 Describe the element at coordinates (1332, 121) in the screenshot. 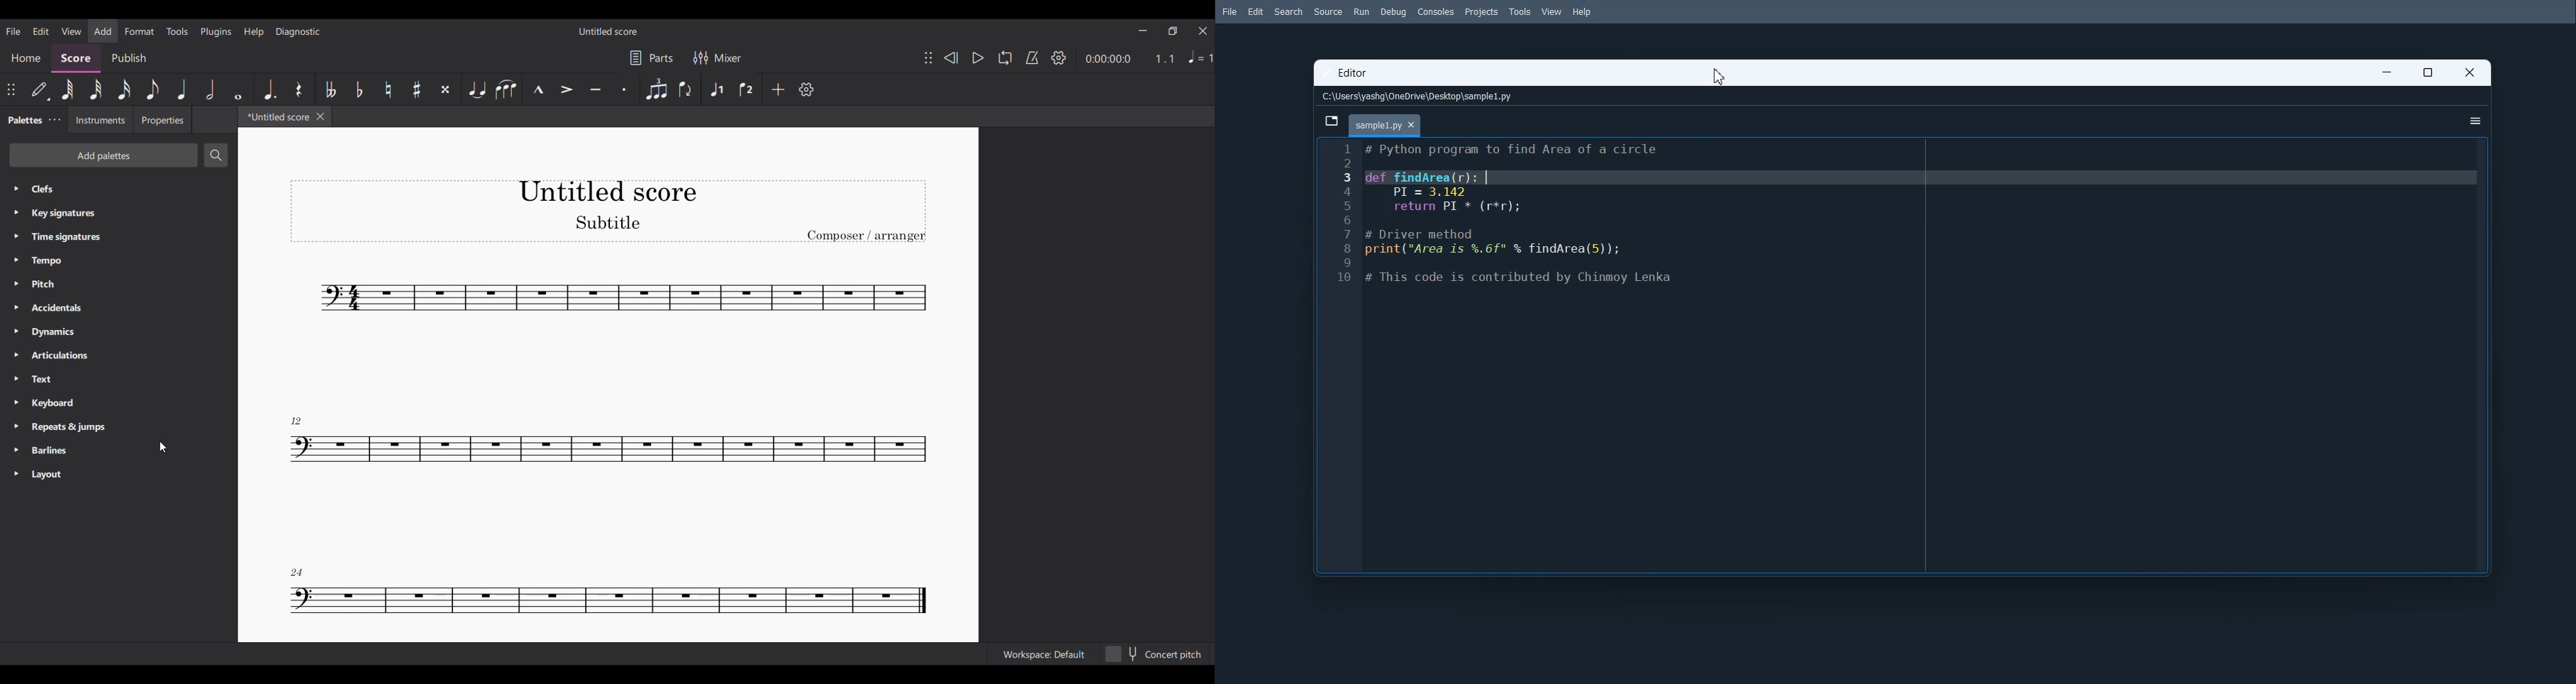

I see `Browse Tab` at that location.